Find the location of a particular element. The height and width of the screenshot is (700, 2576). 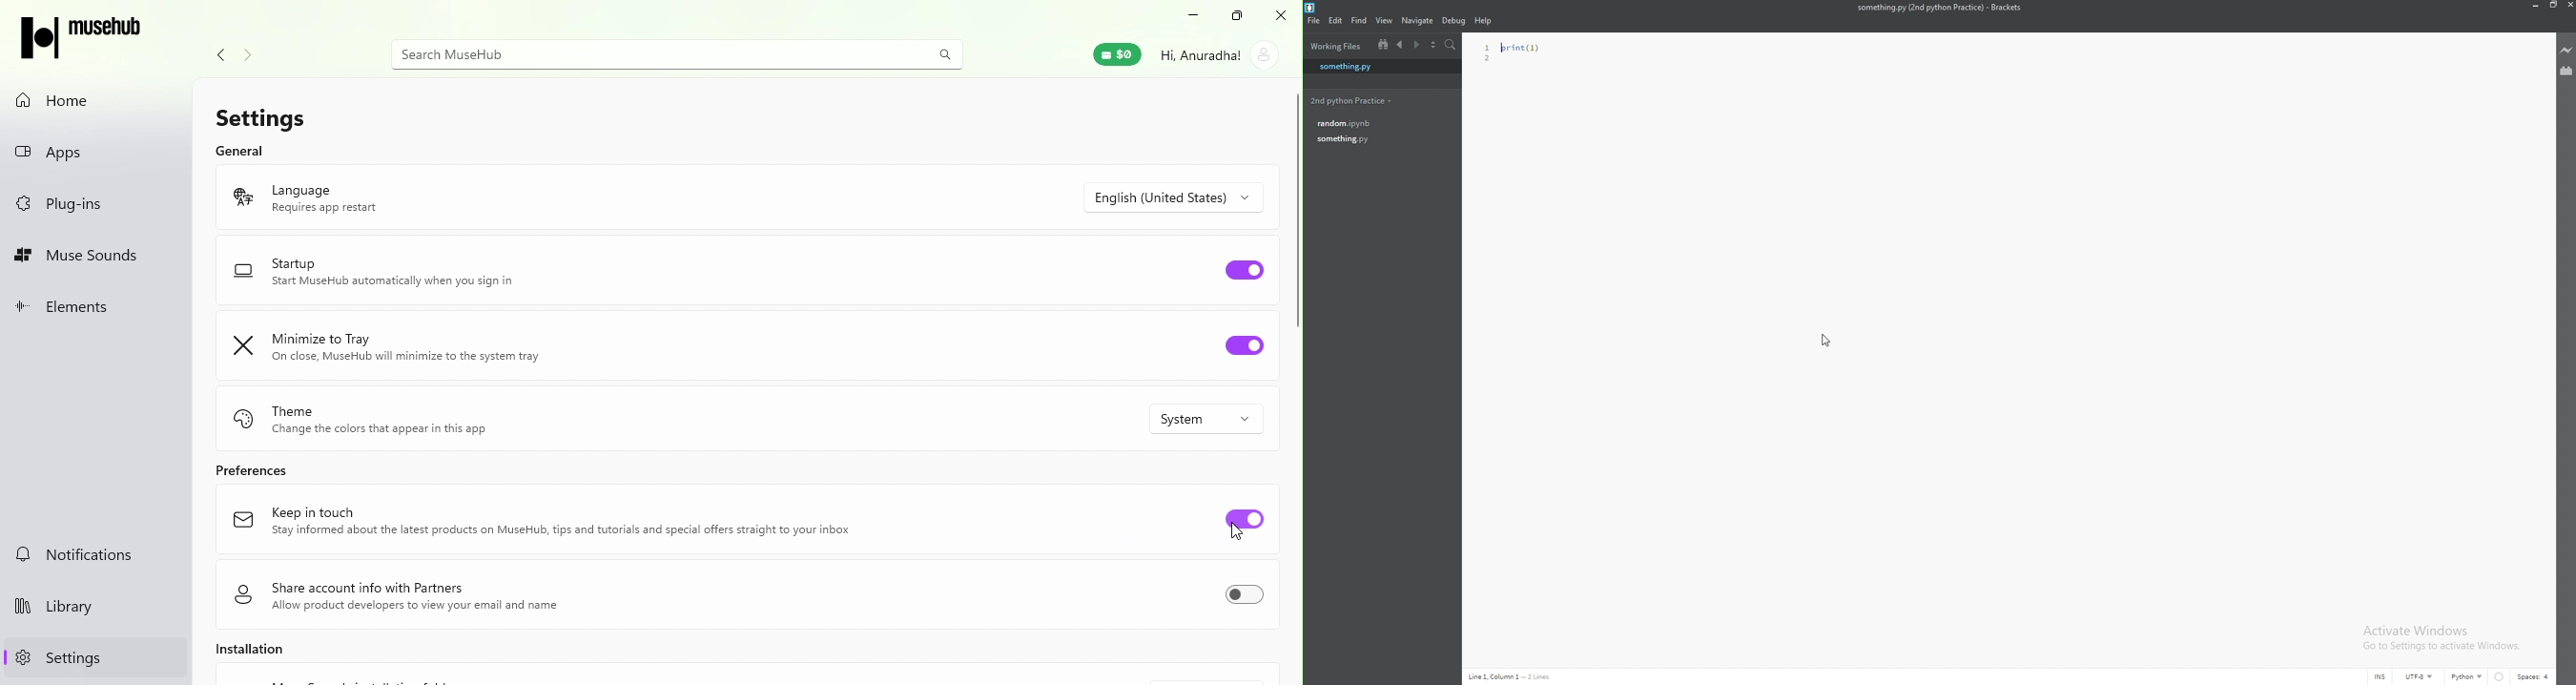

ins is located at coordinates (2381, 678).